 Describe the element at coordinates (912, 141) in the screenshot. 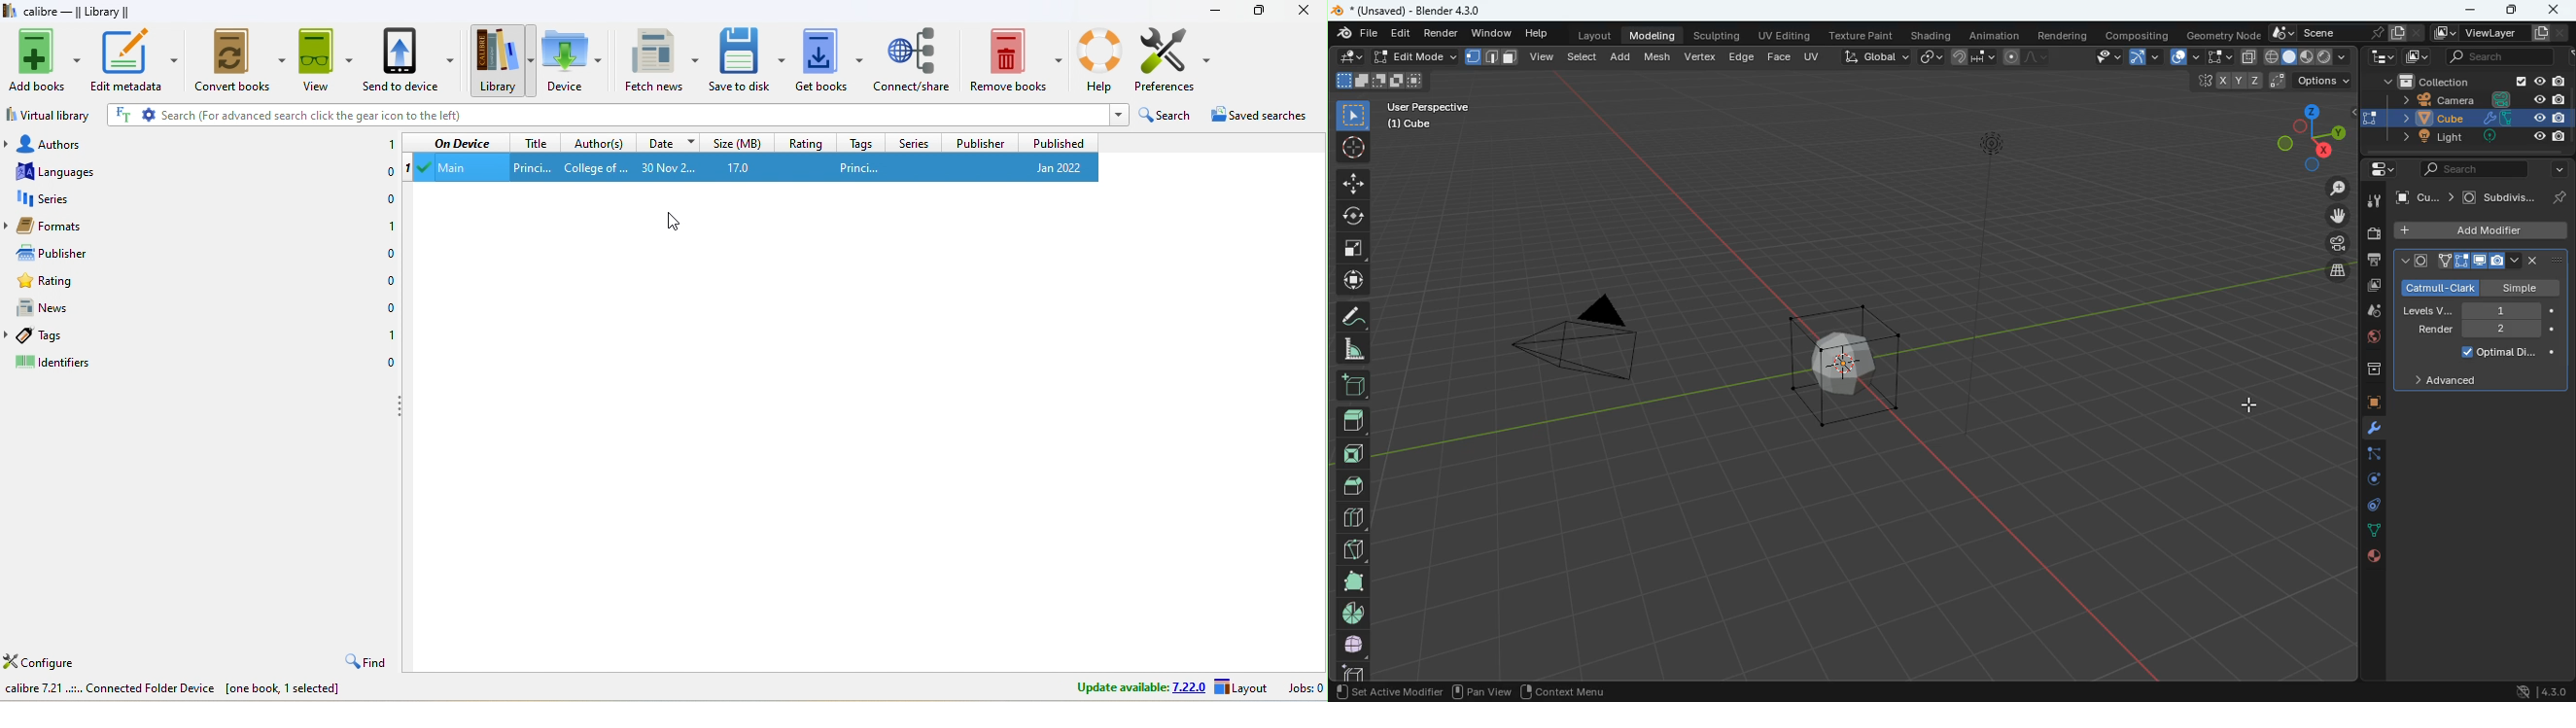

I see `series` at that location.